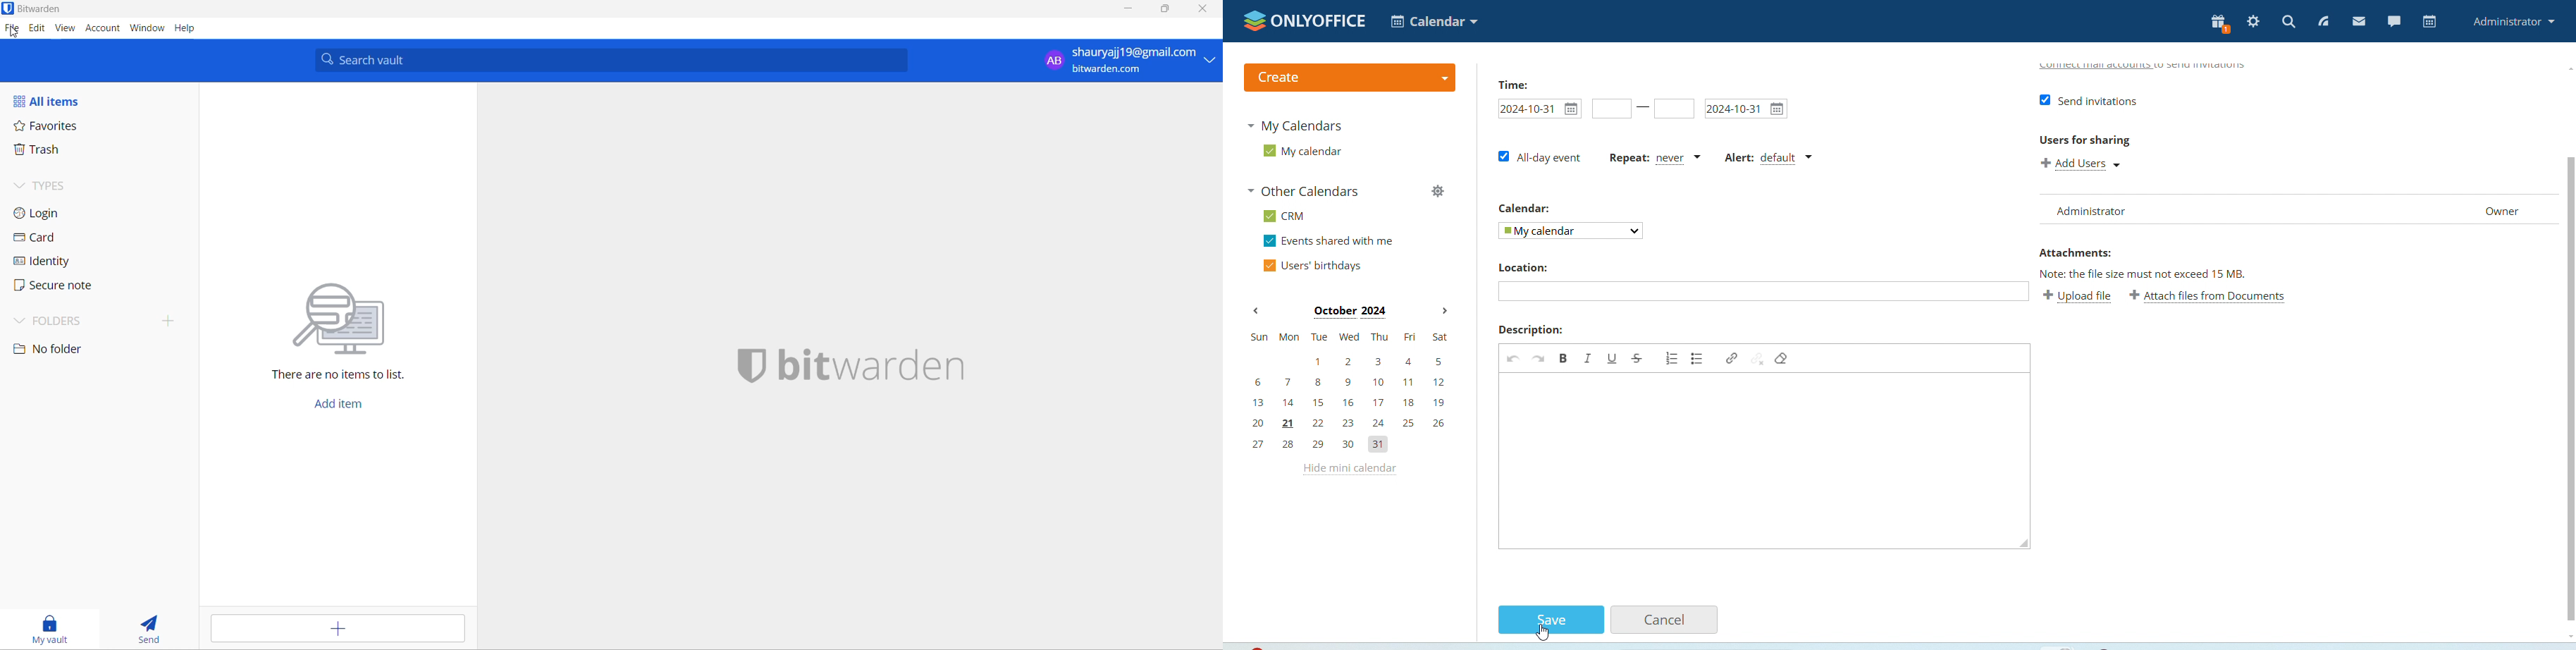 The width and height of the screenshot is (2576, 672). What do you see at coordinates (1589, 357) in the screenshot?
I see `Italic` at bounding box center [1589, 357].